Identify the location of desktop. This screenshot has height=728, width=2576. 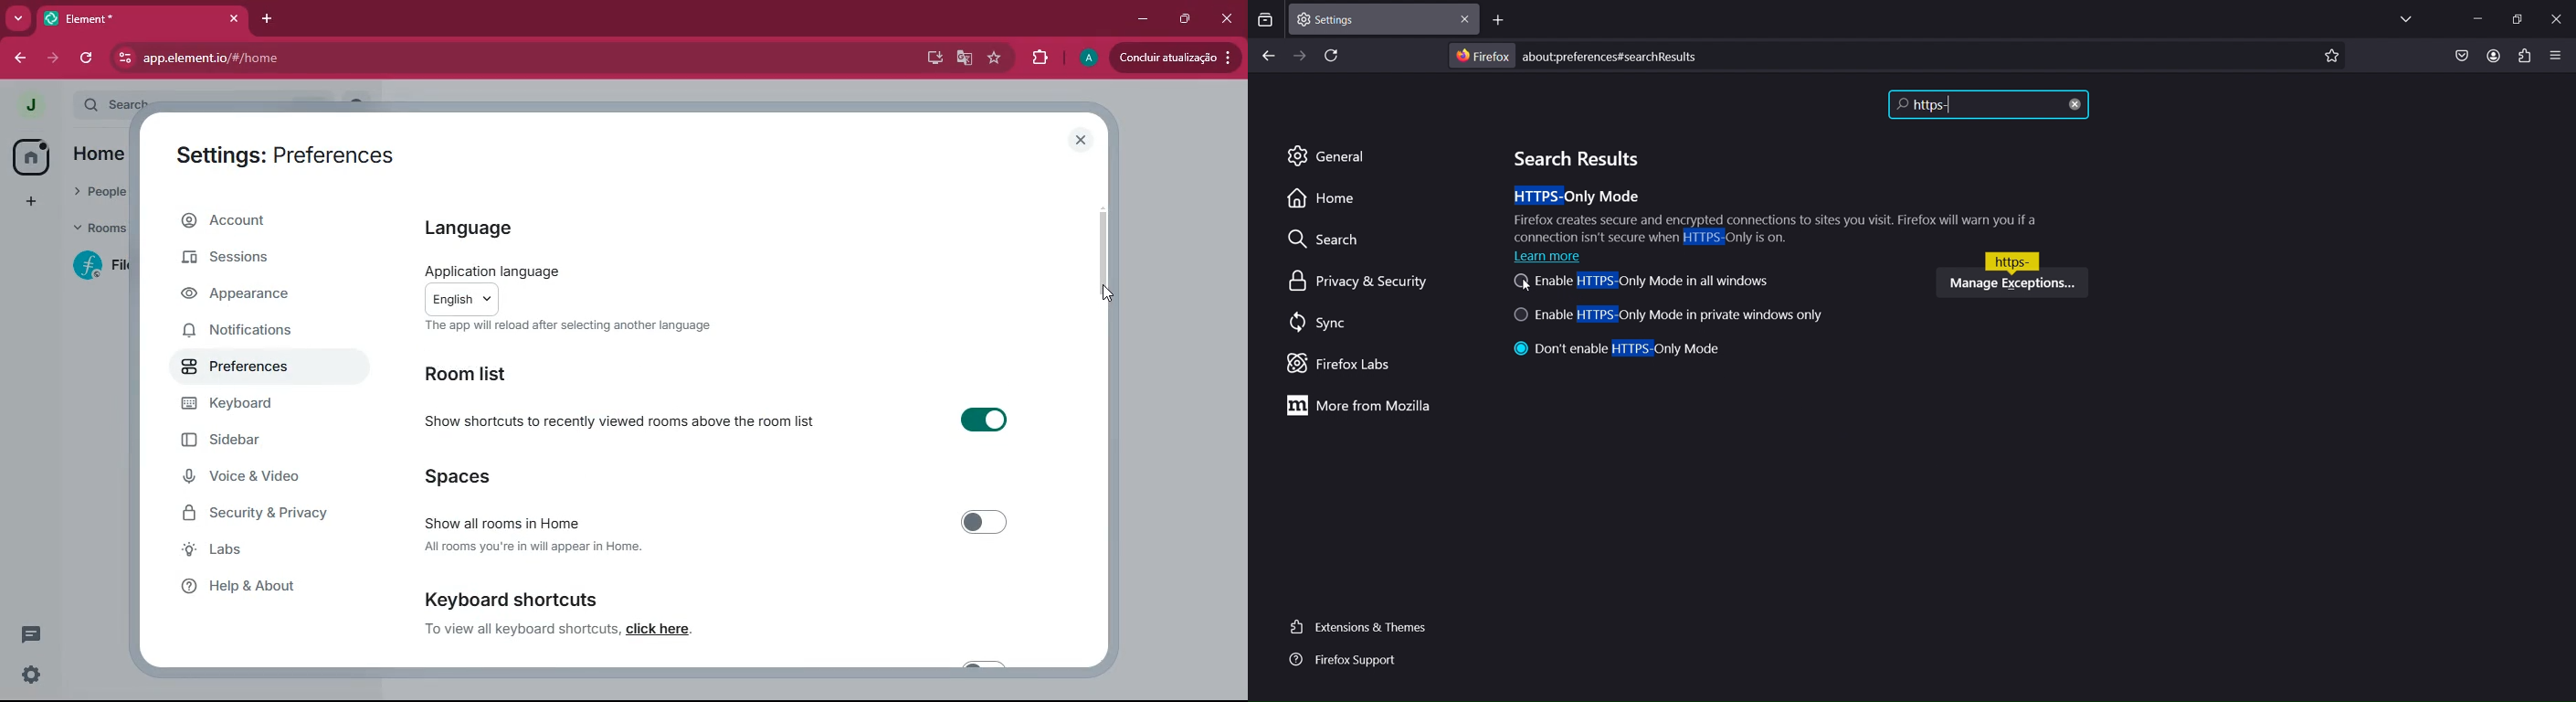
(932, 58).